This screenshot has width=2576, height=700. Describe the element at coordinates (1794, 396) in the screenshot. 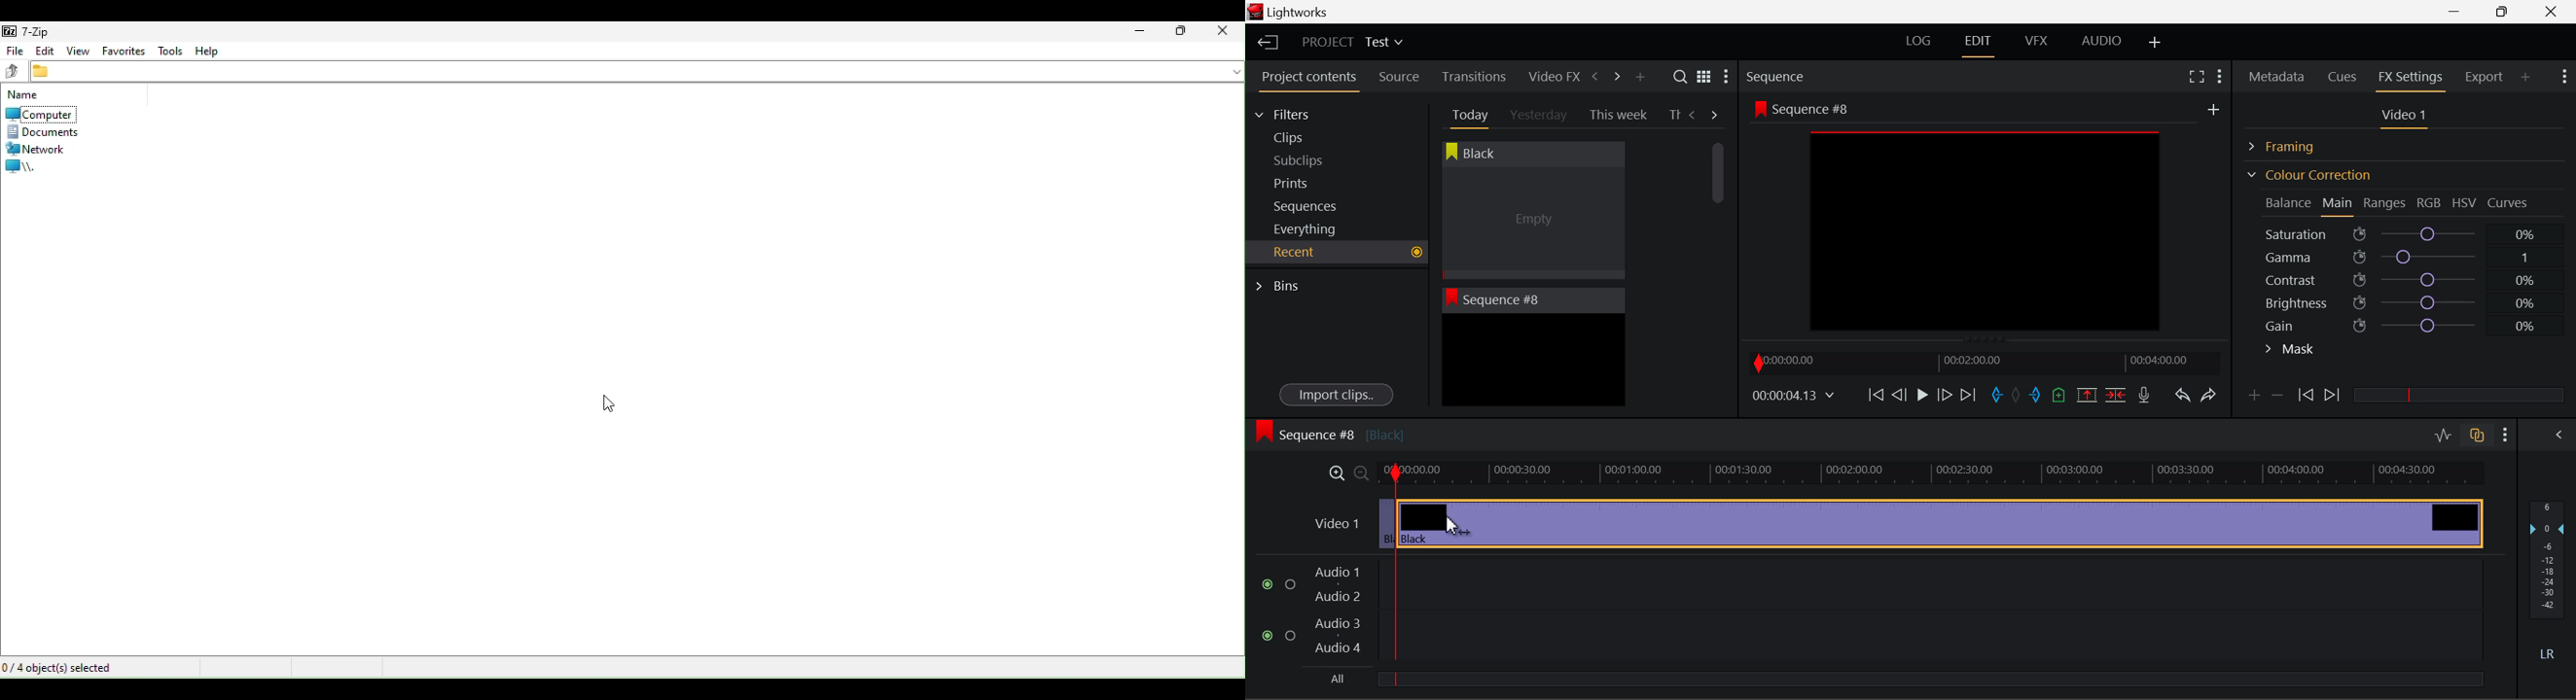

I see `Frame Time` at that location.